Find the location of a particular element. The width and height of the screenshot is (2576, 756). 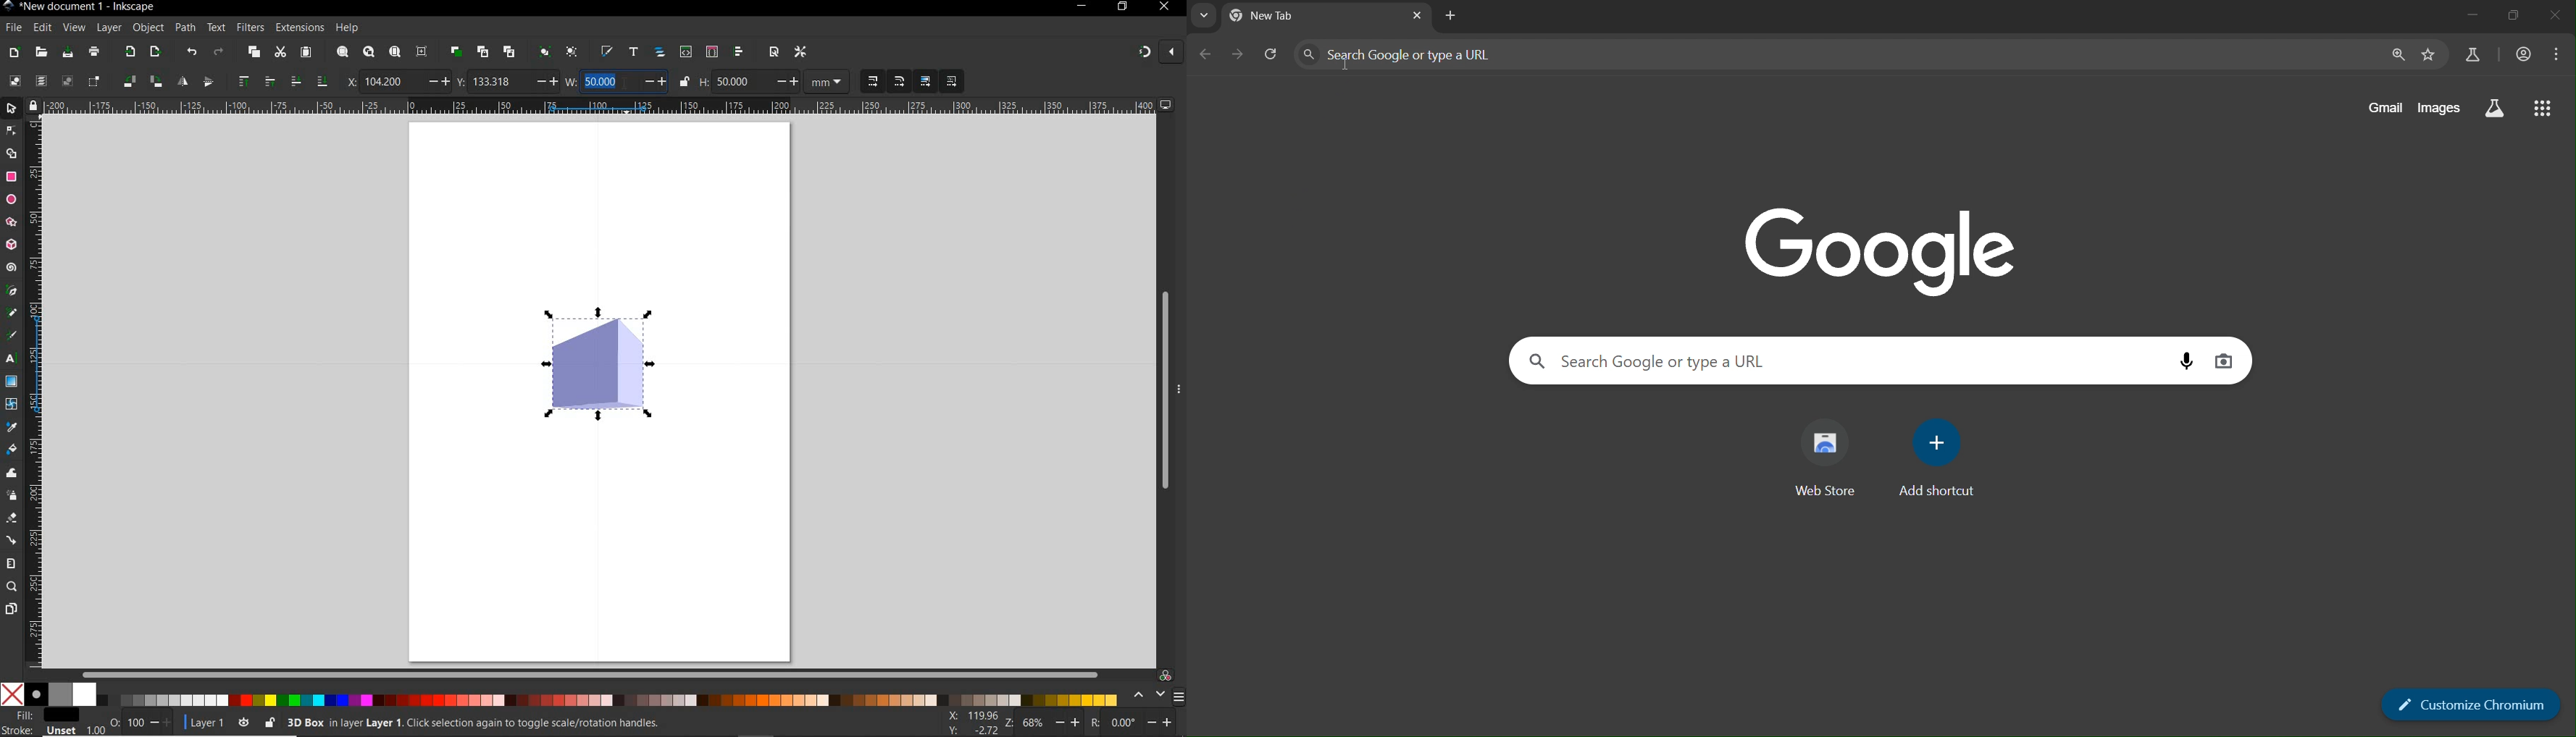

restore down is located at coordinates (1122, 7).